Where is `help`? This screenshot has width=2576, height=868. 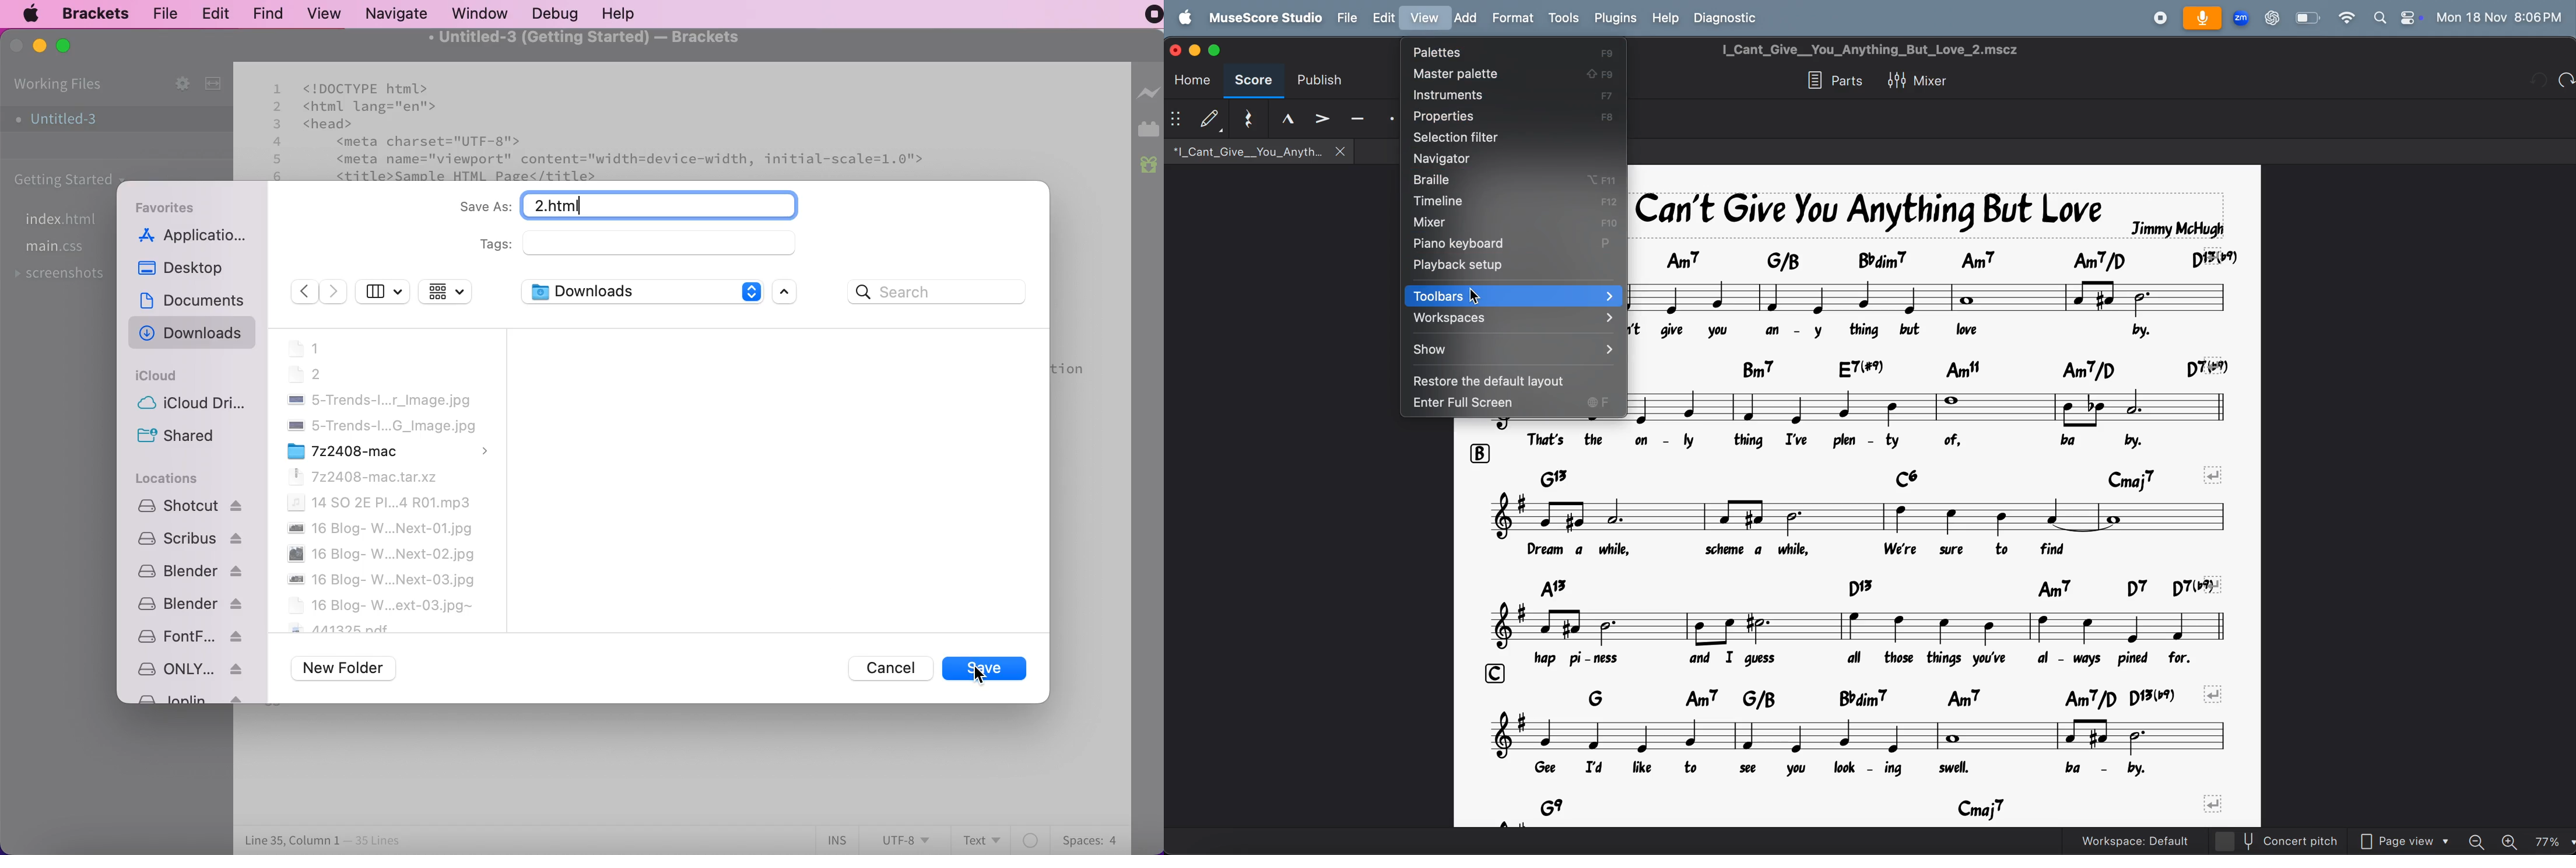 help is located at coordinates (1667, 20).